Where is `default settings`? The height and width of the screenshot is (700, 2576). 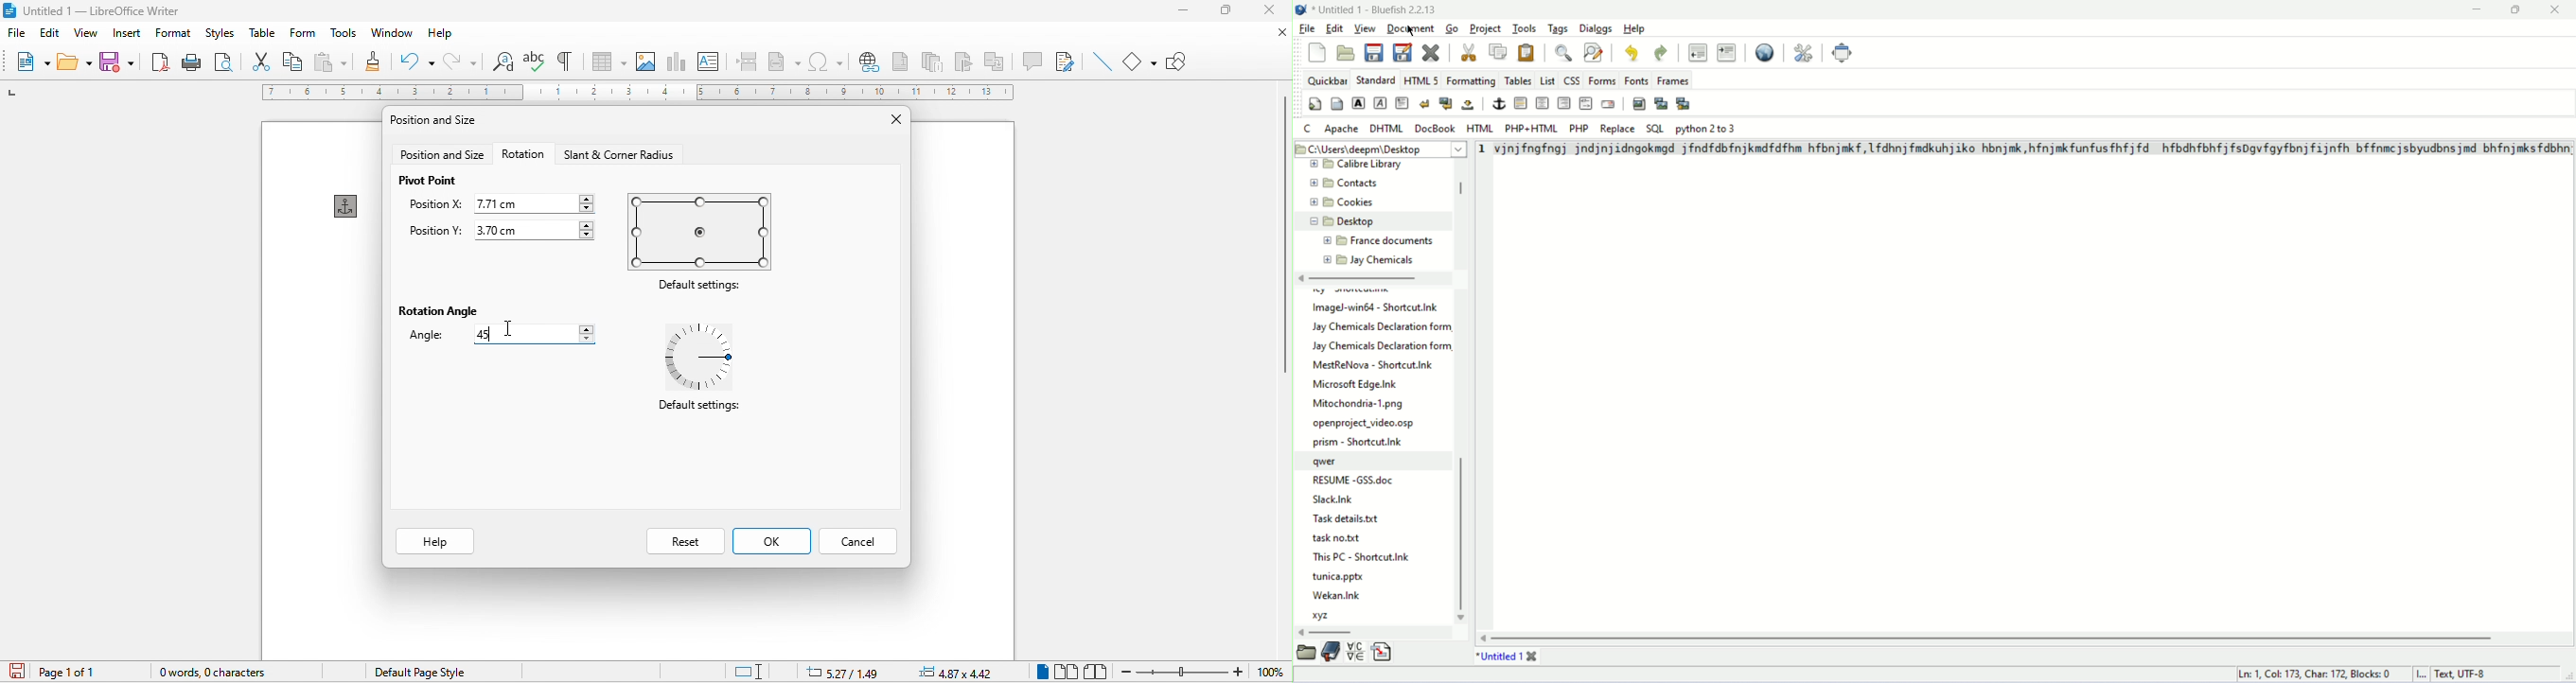 default settings is located at coordinates (702, 232).